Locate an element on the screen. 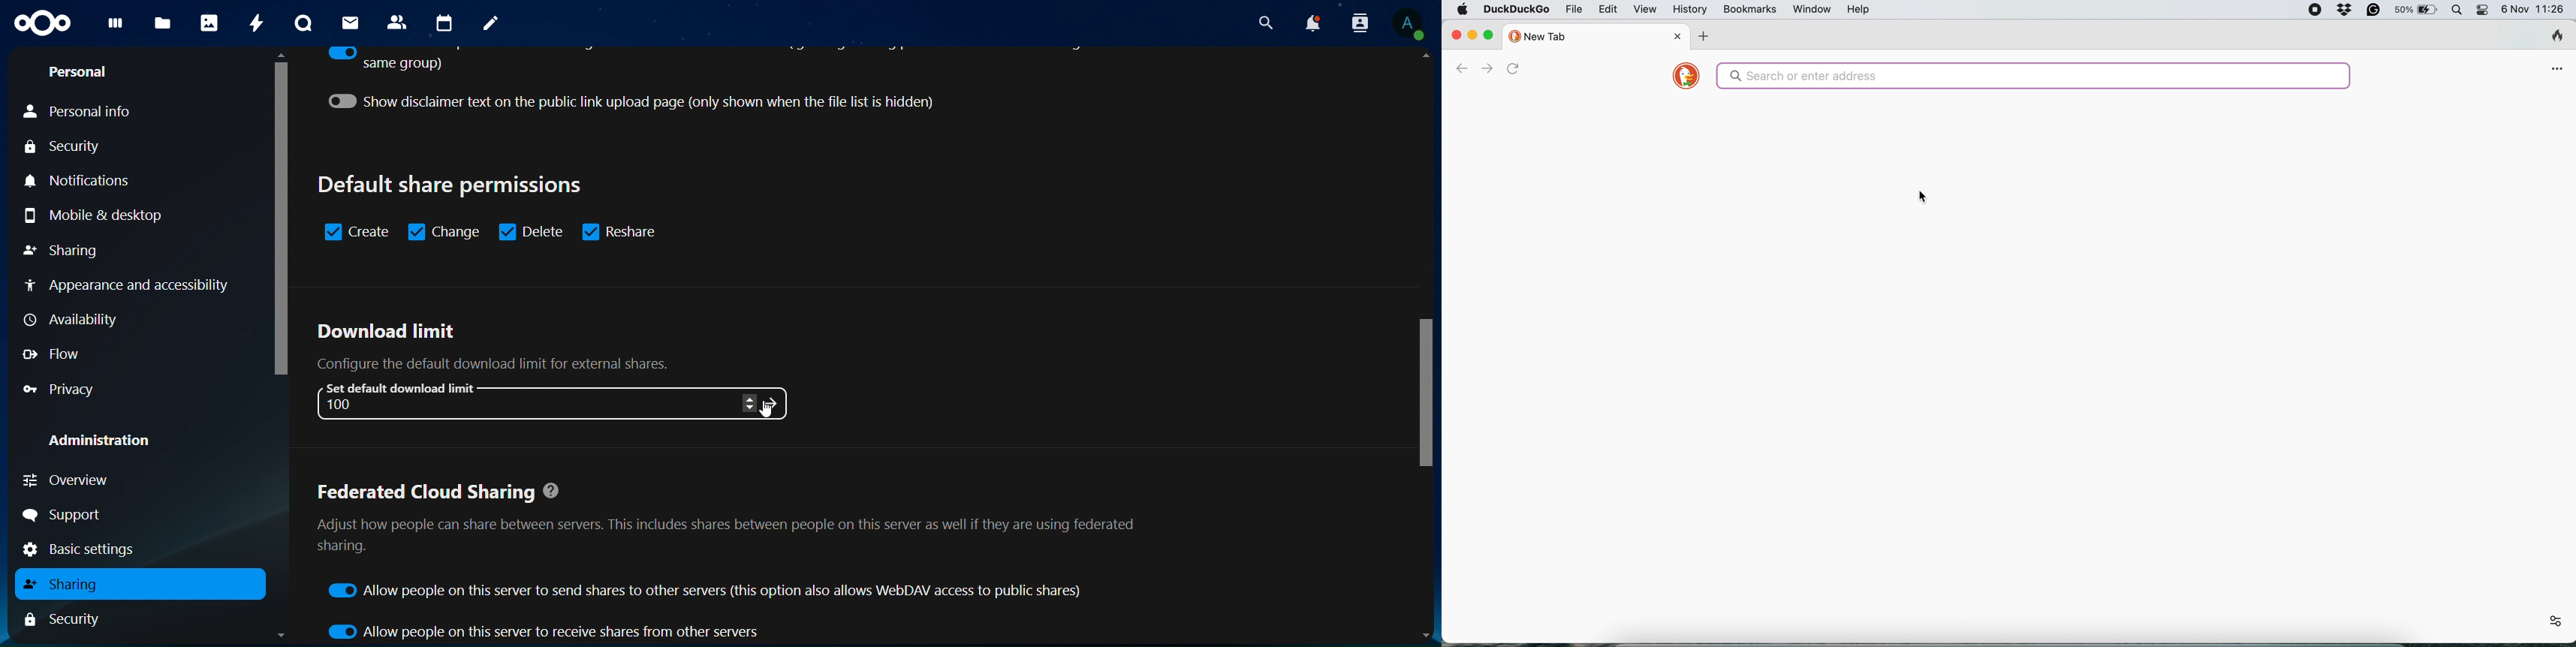 This screenshot has width=2576, height=672. Cursor is located at coordinates (766, 413).